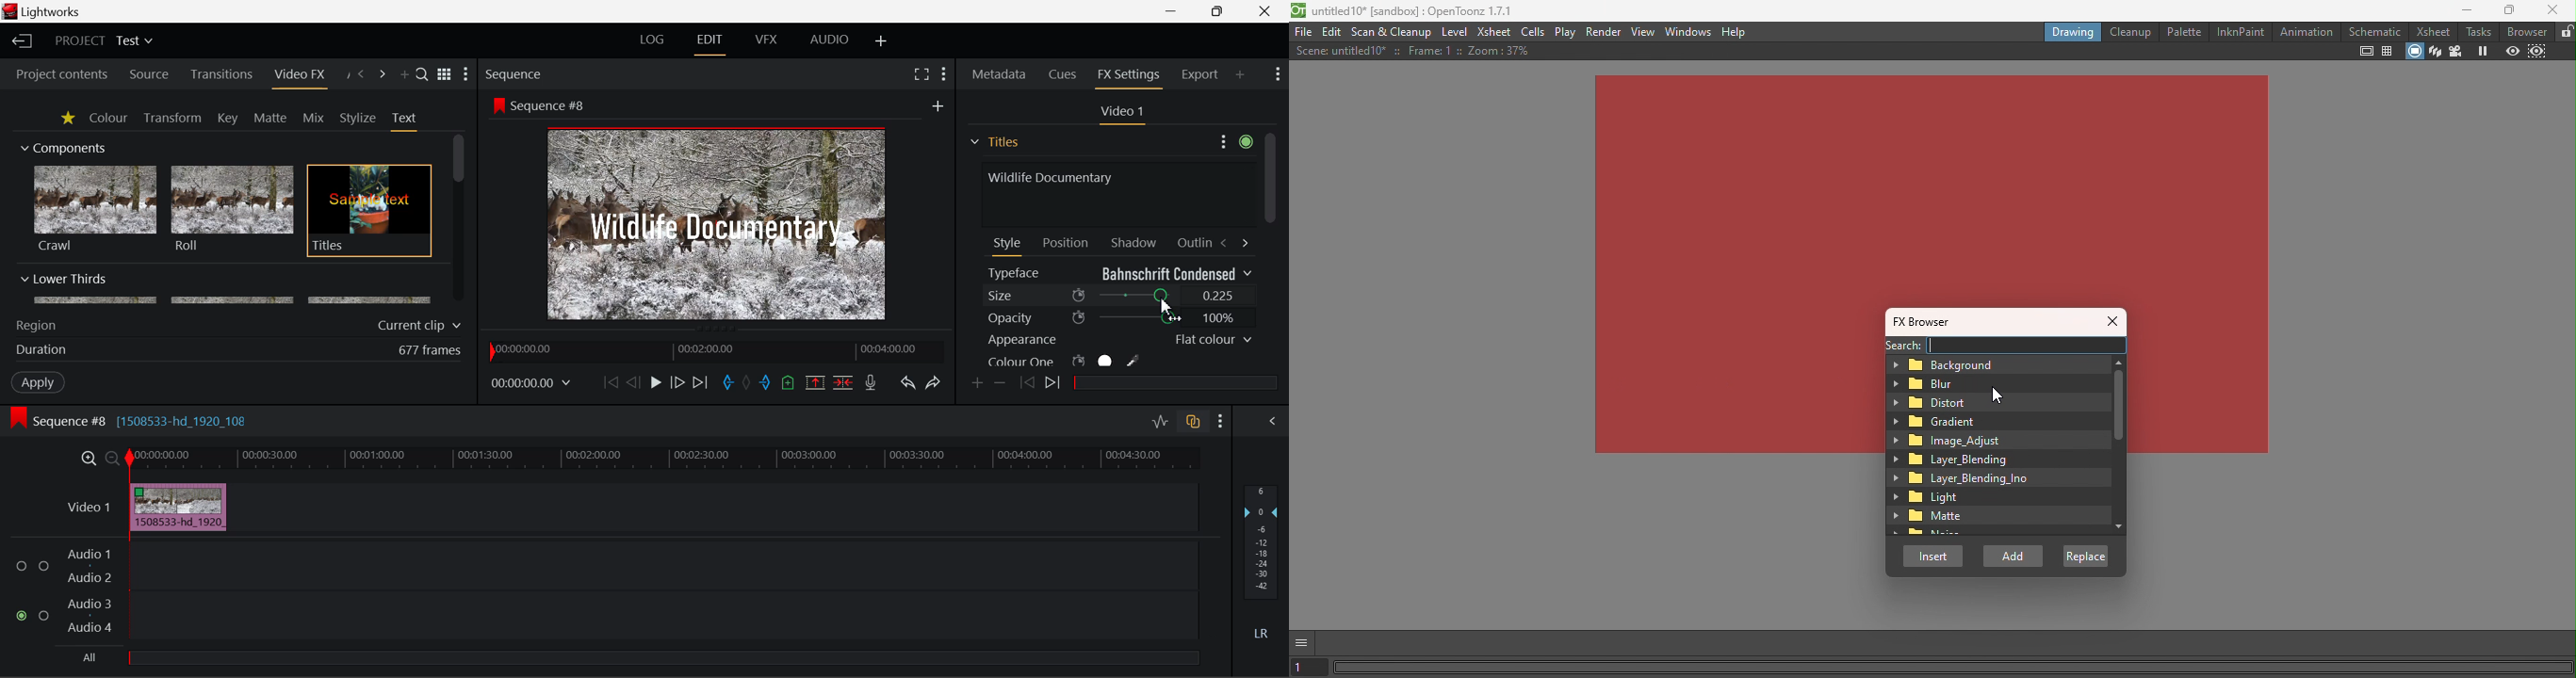 The width and height of the screenshot is (2576, 700). What do you see at coordinates (1026, 383) in the screenshot?
I see `Previous keyframes` at bounding box center [1026, 383].